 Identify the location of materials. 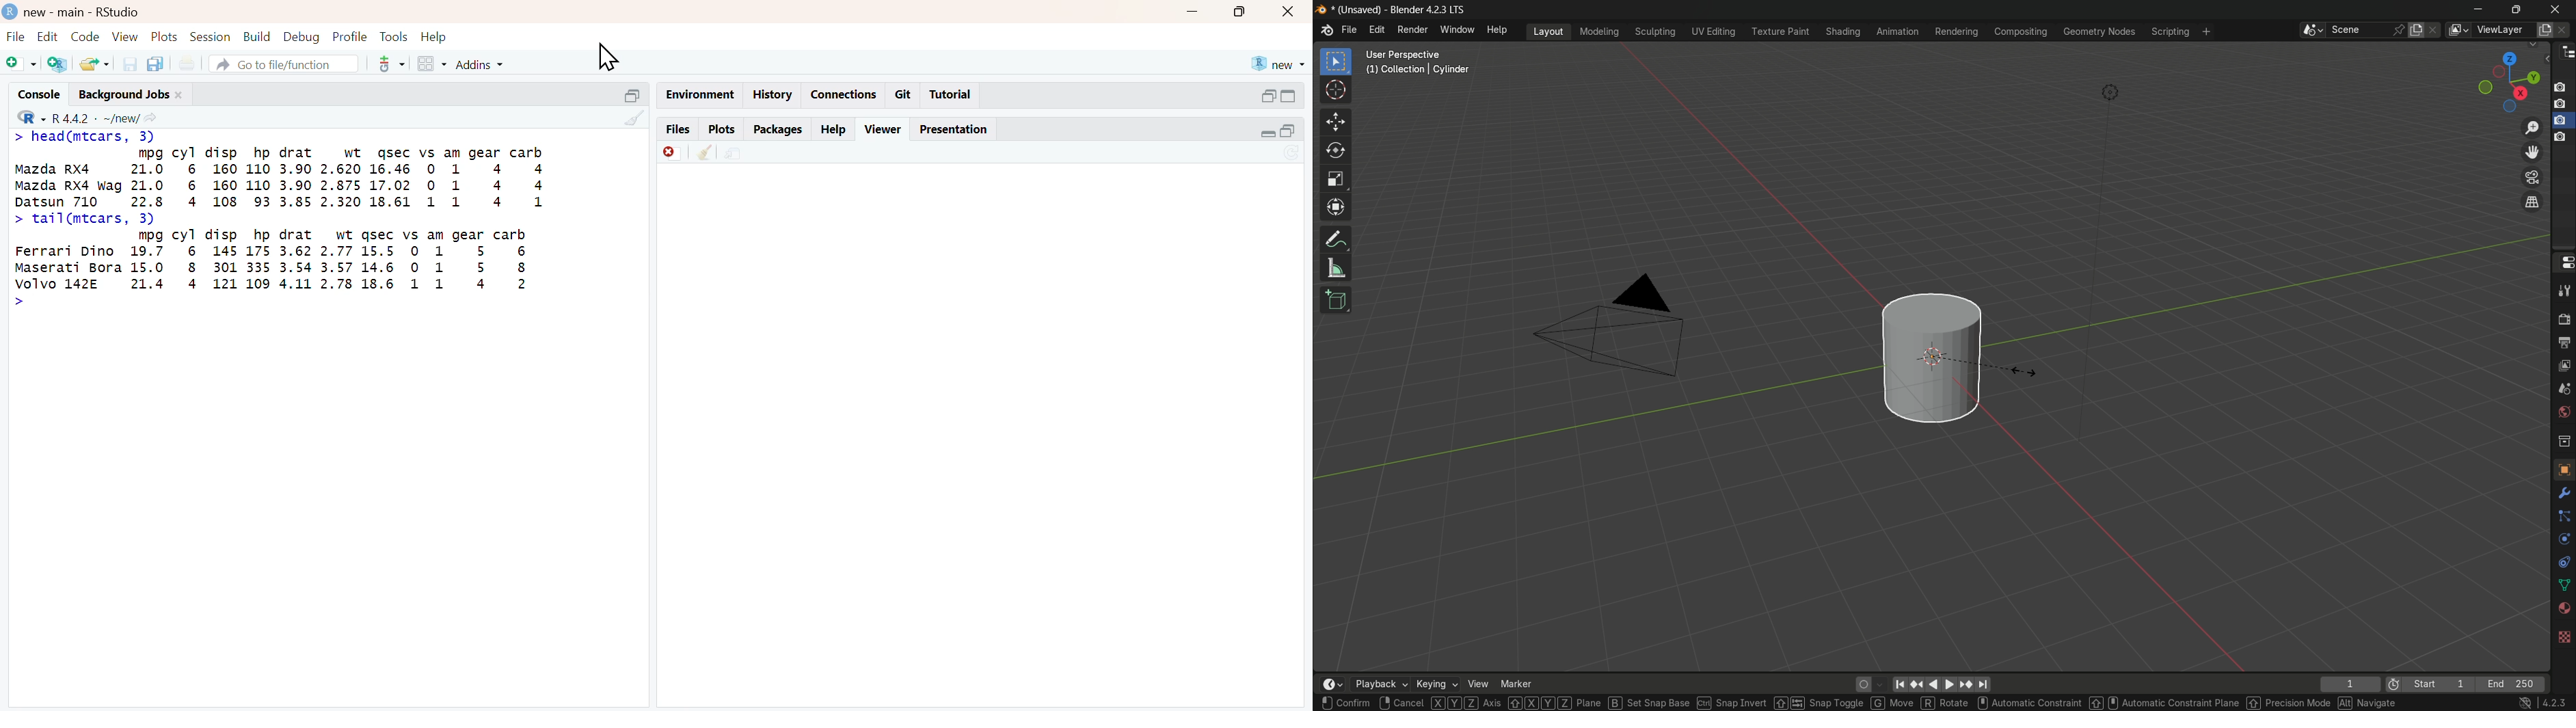
(2562, 609).